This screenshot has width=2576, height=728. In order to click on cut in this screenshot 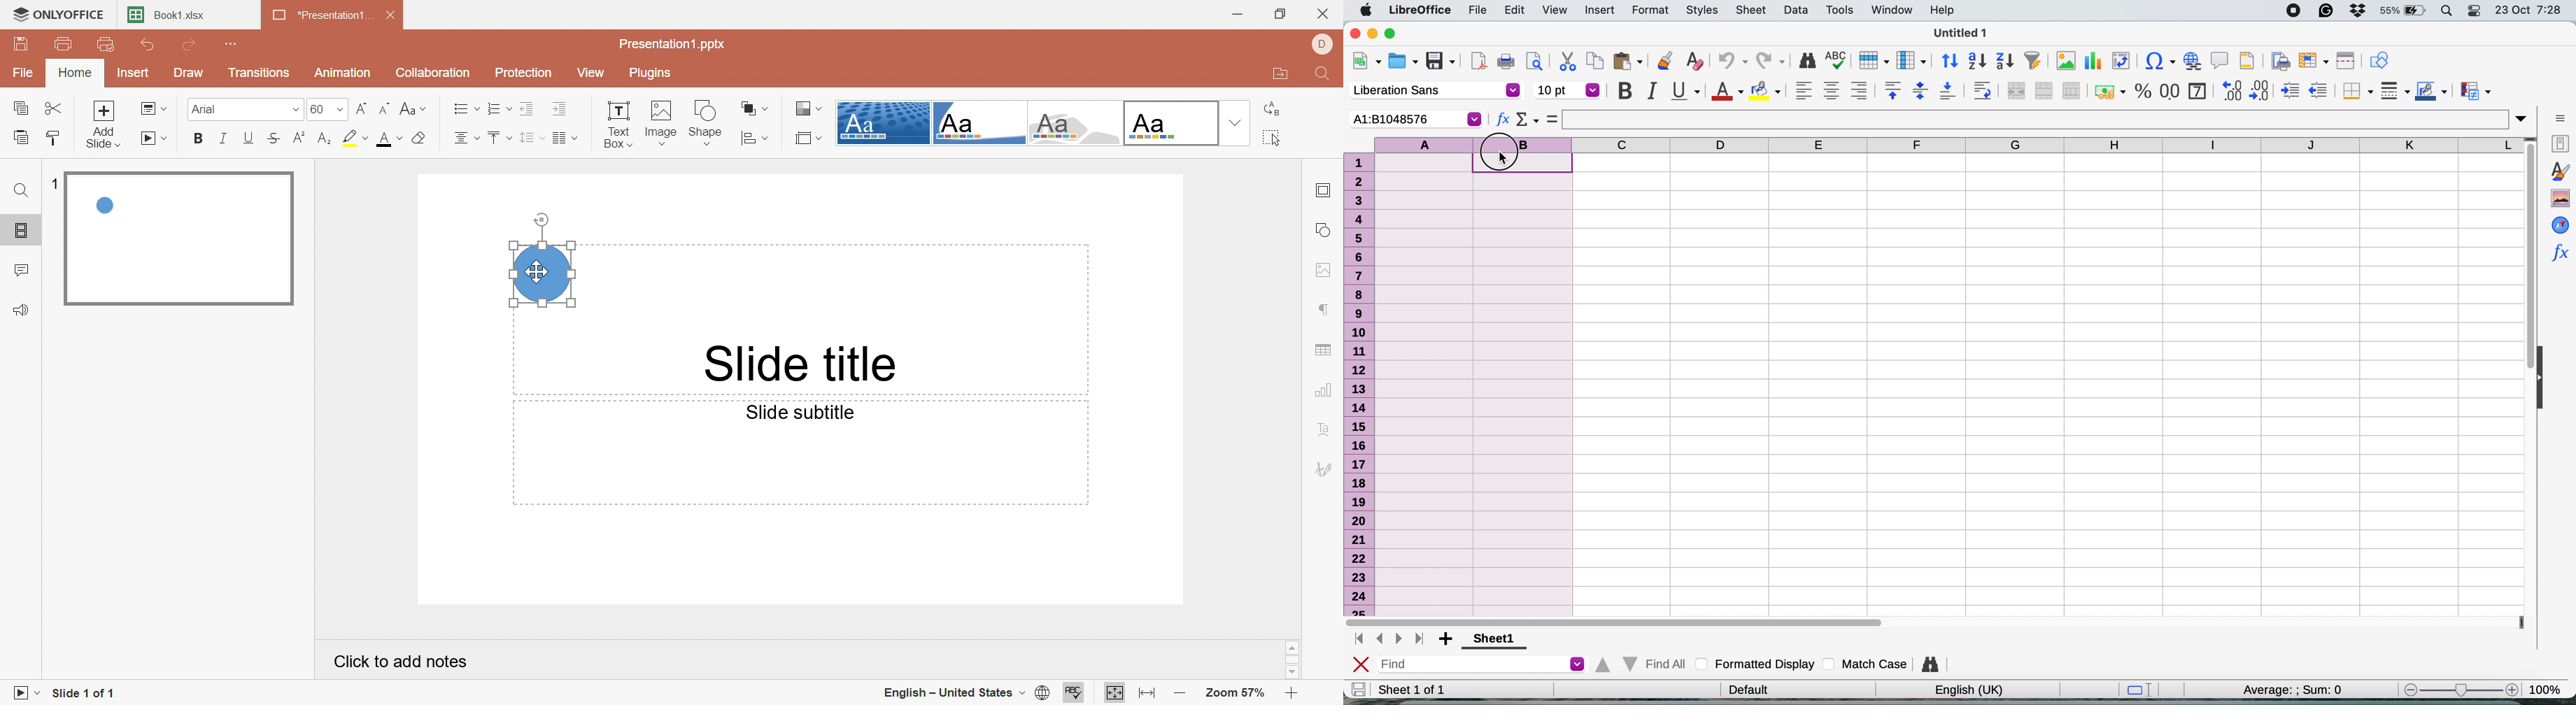, I will do `click(1565, 61)`.